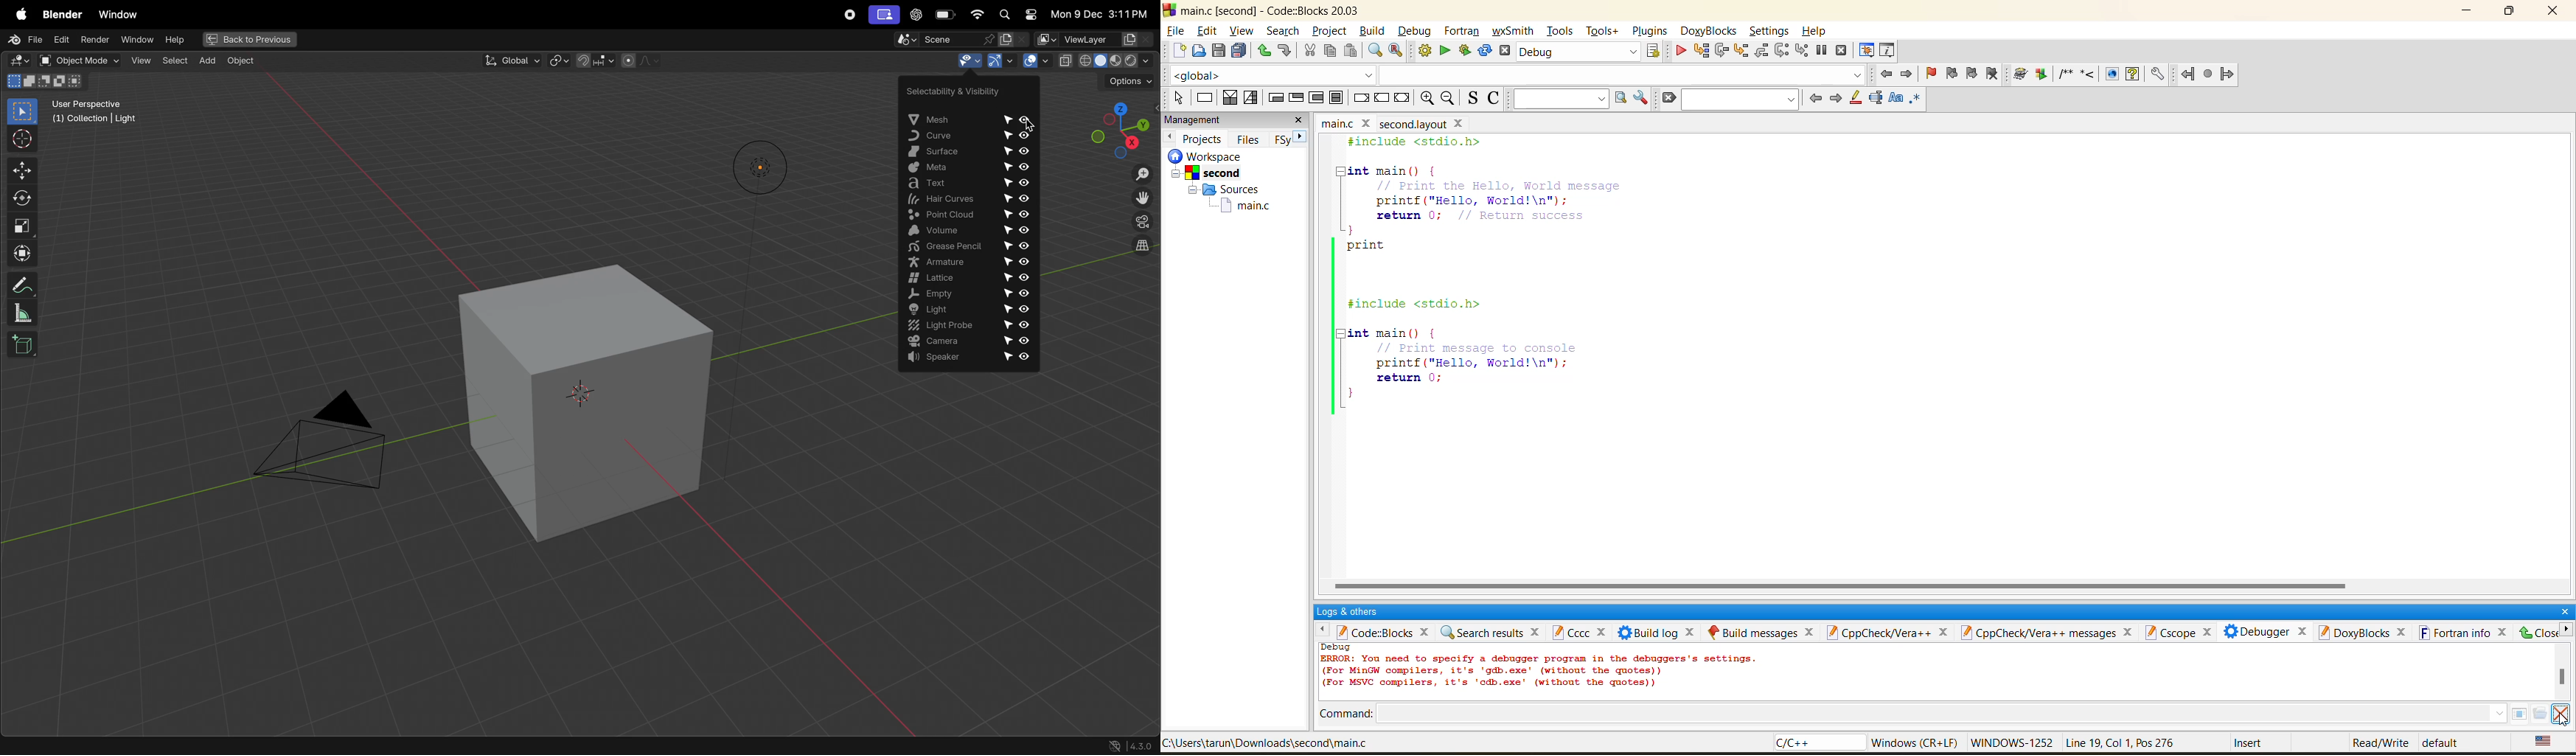  What do you see at coordinates (1650, 29) in the screenshot?
I see `plugins` at bounding box center [1650, 29].